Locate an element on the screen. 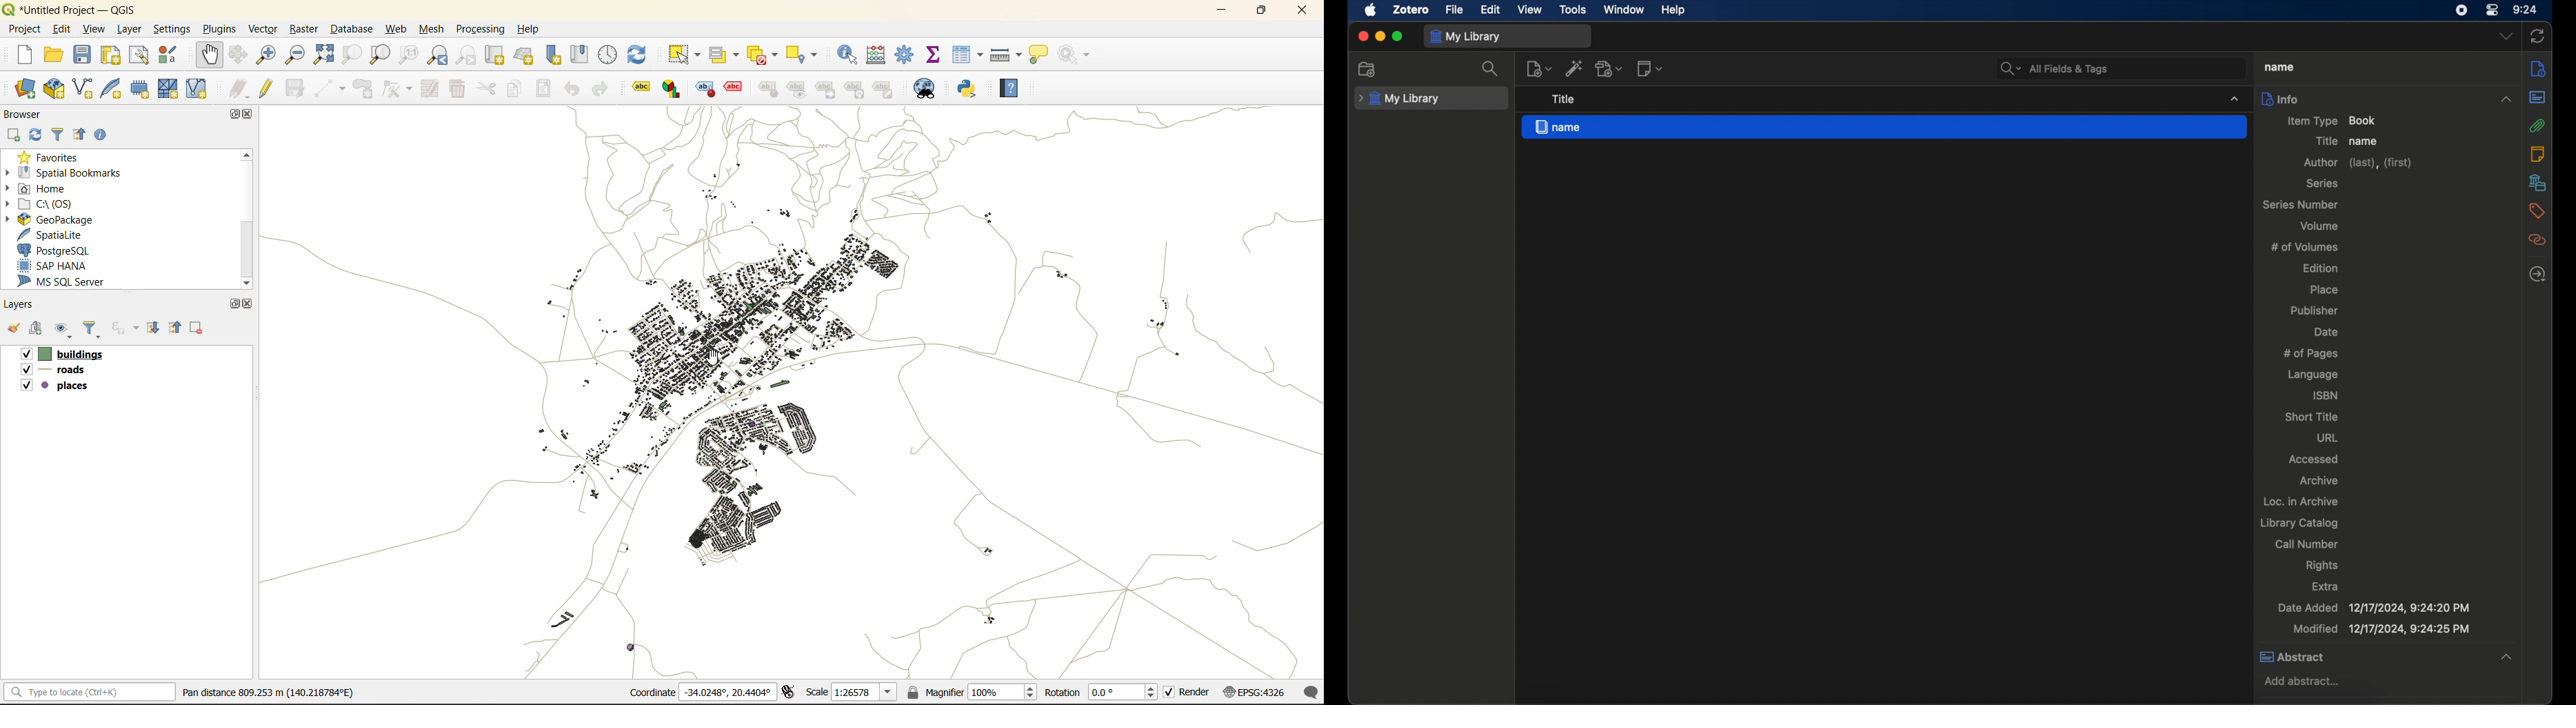 This screenshot has width=2576, height=728. vector is located at coordinates (263, 28).